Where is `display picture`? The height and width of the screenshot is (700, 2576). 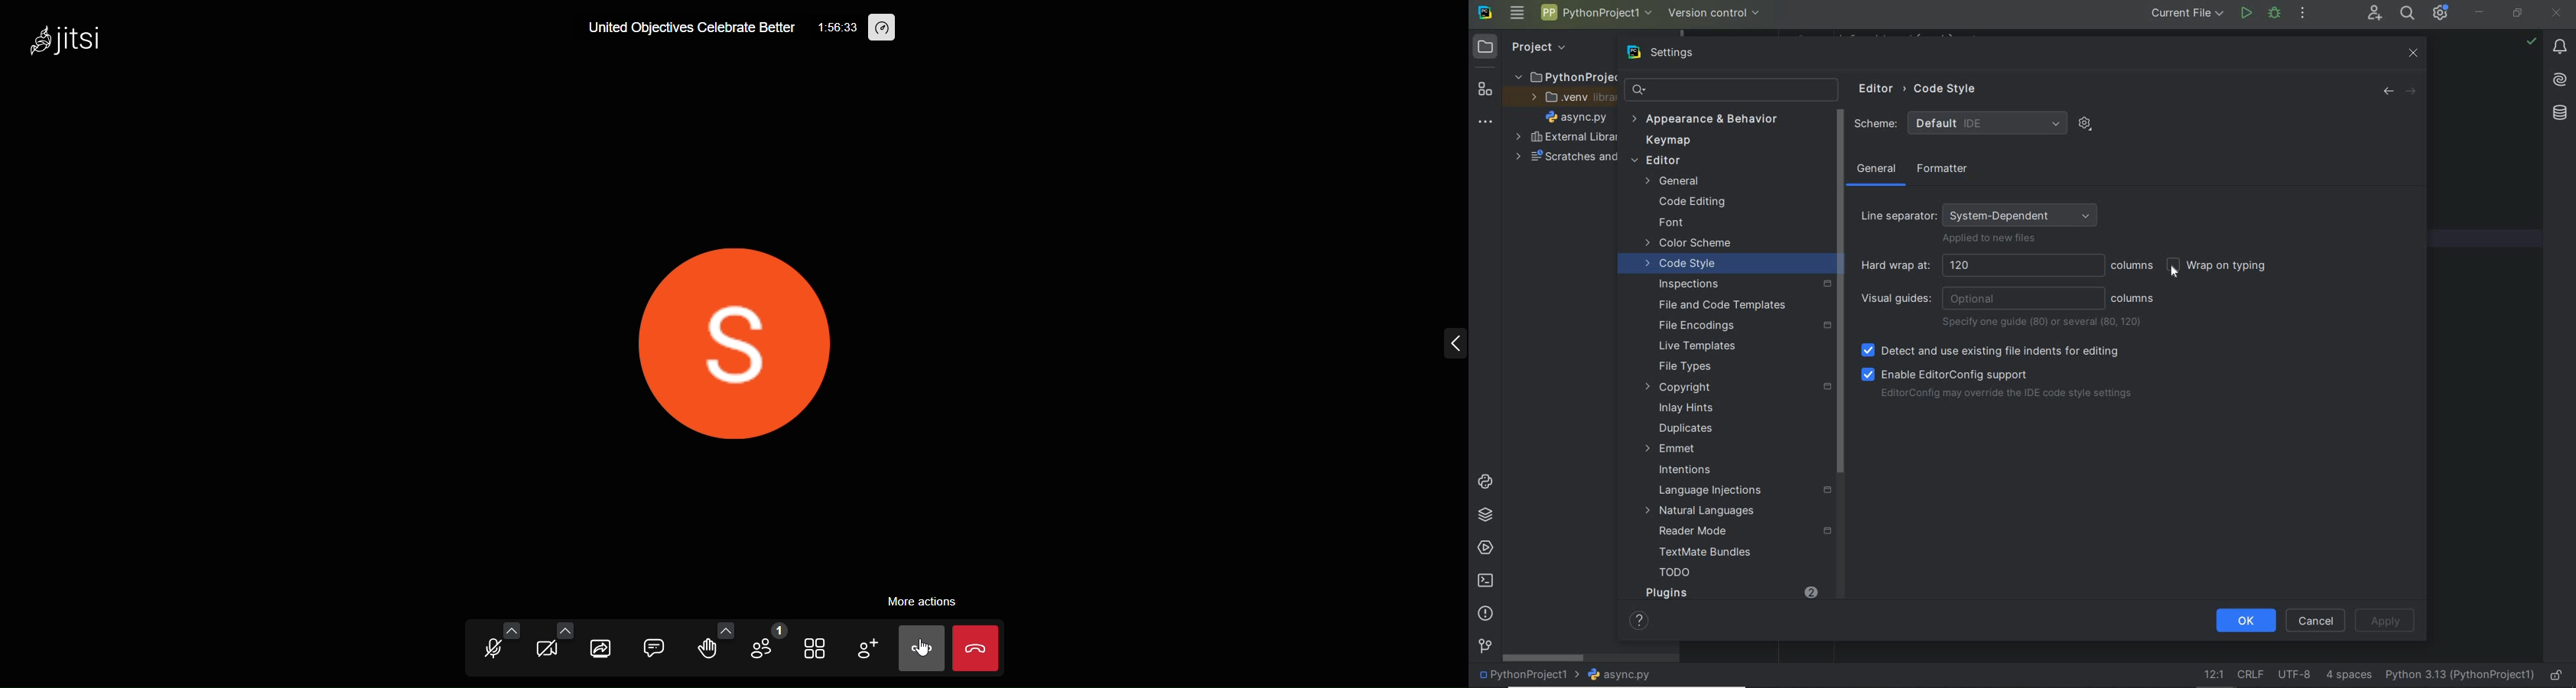
display picture is located at coordinates (740, 333).